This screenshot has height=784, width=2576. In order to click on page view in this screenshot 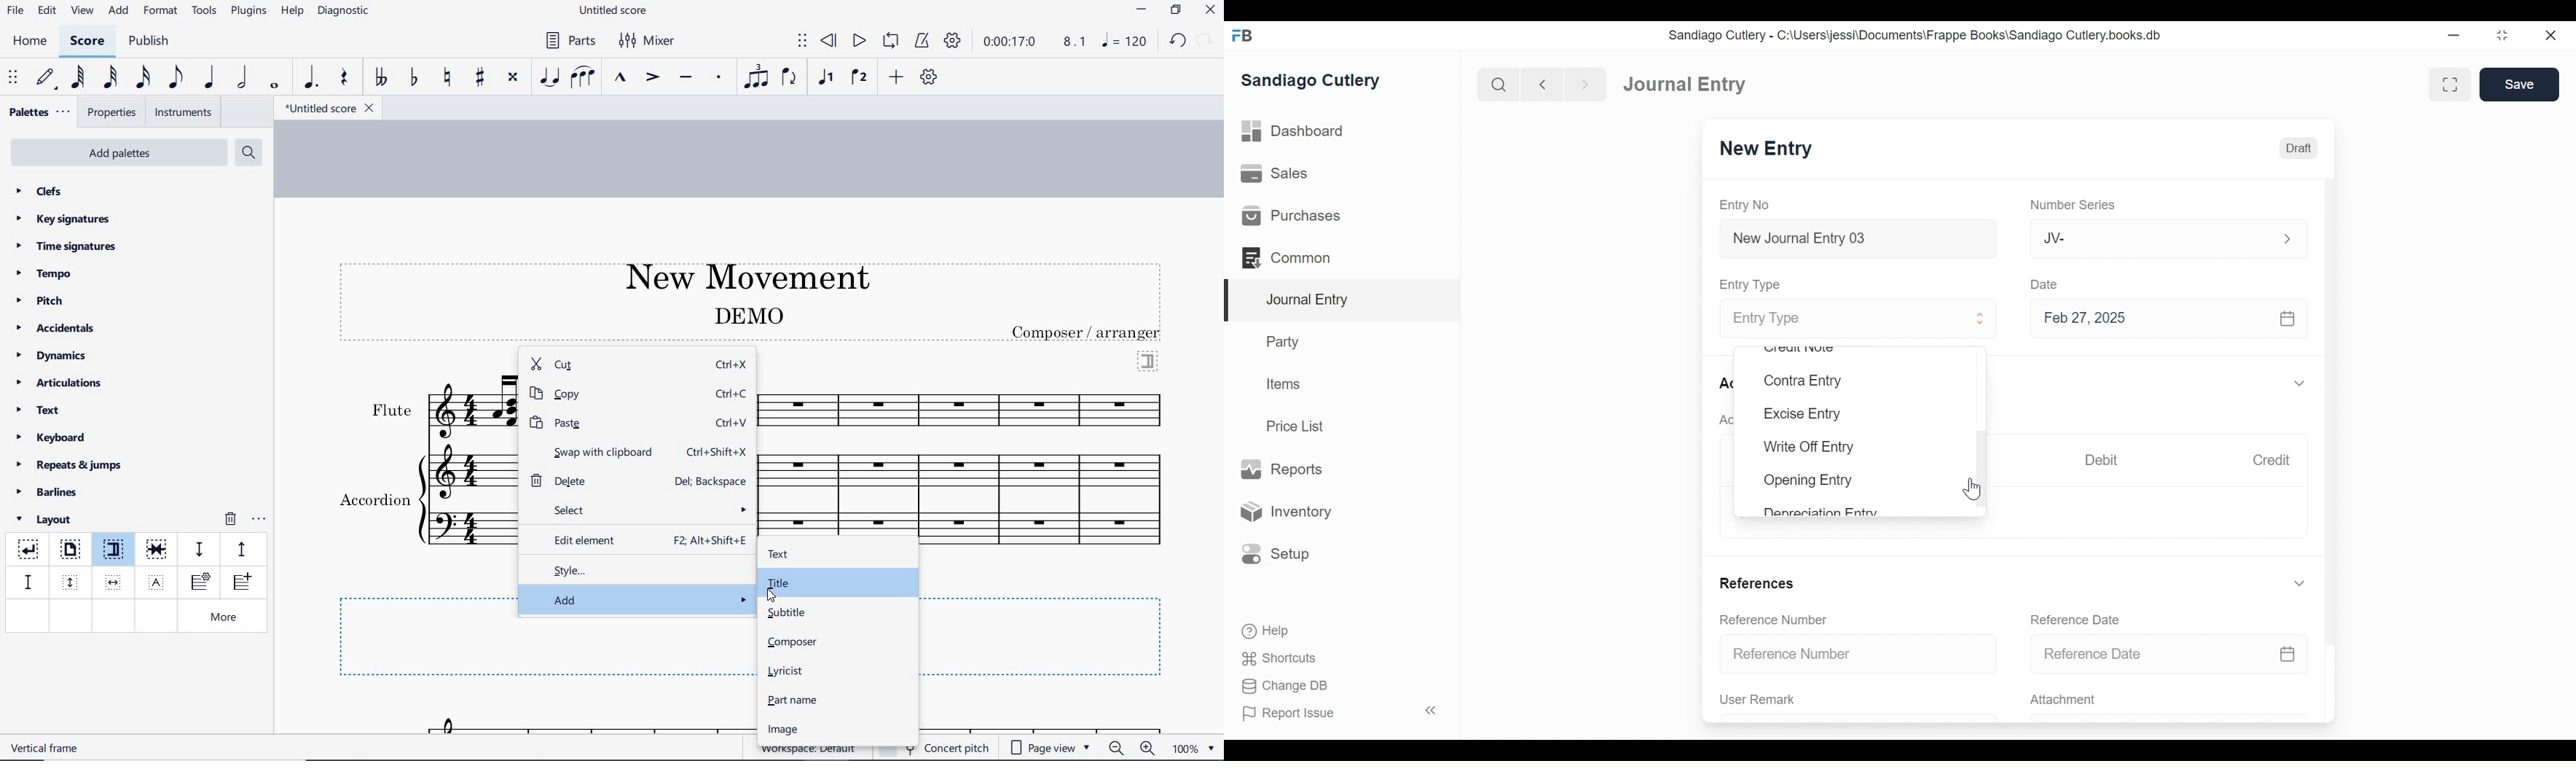, I will do `click(1051, 748)`.